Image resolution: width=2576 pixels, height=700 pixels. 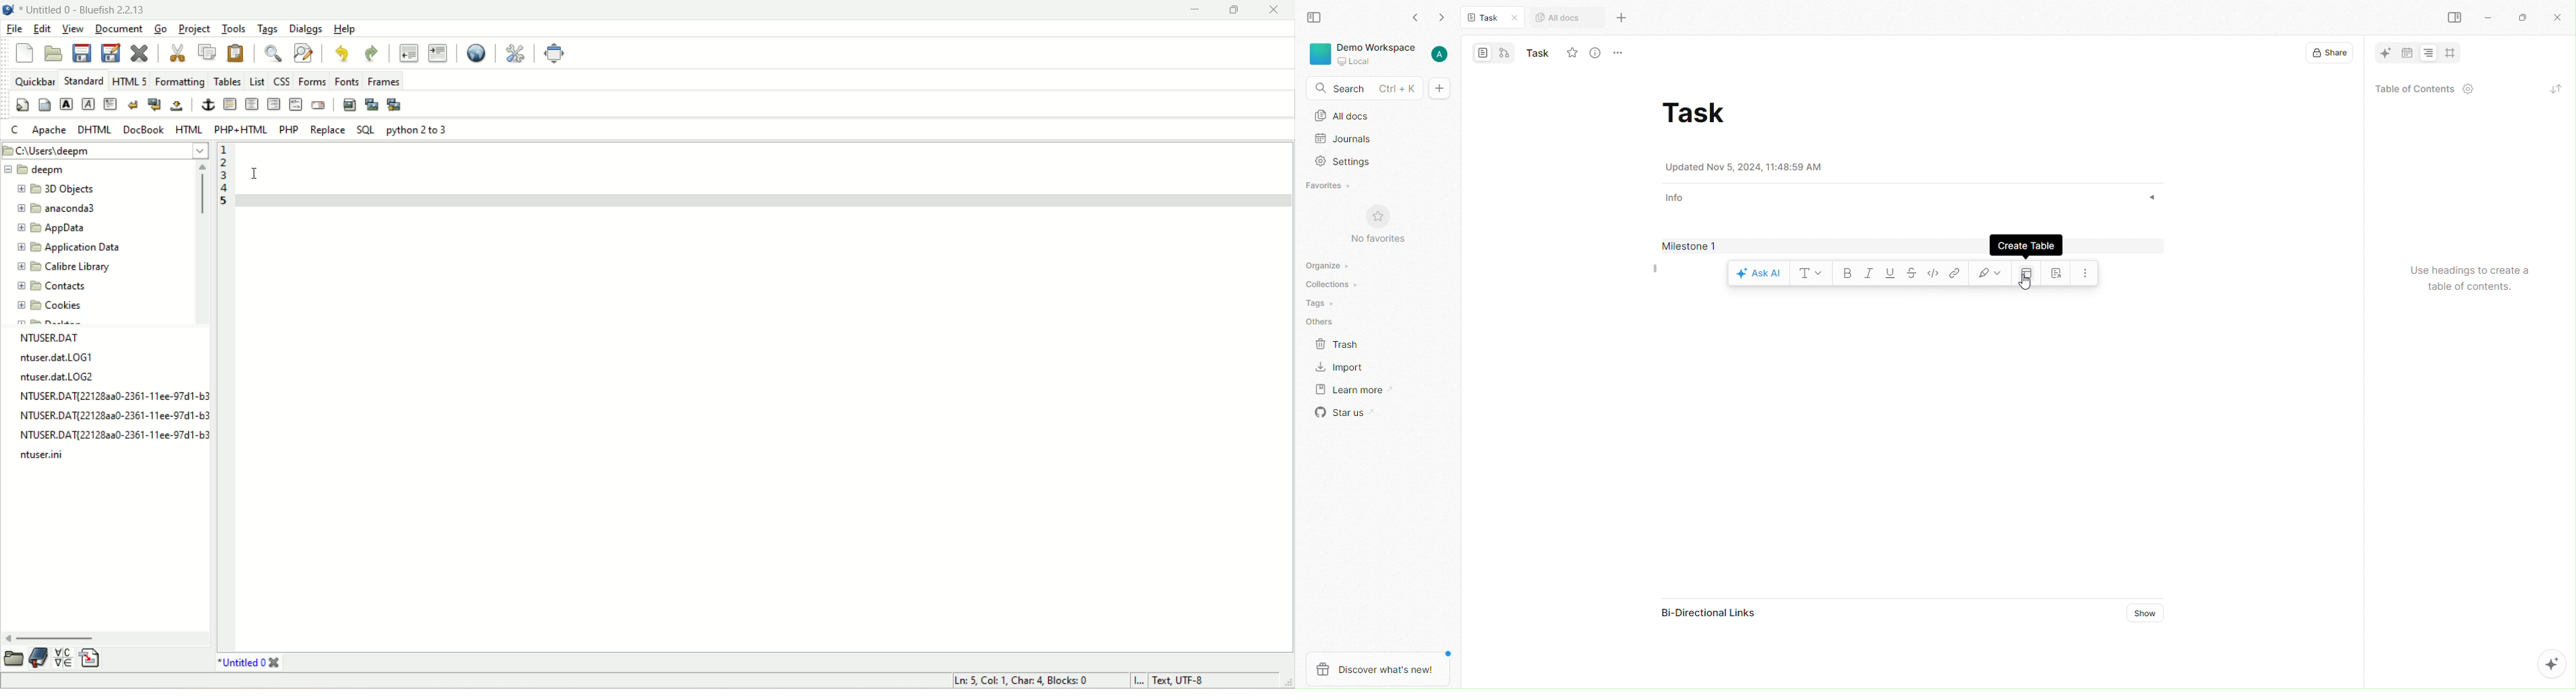 What do you see at coordinates (50, 130) in the screenshot?
I see `apache` at bounding box center [50, 130].